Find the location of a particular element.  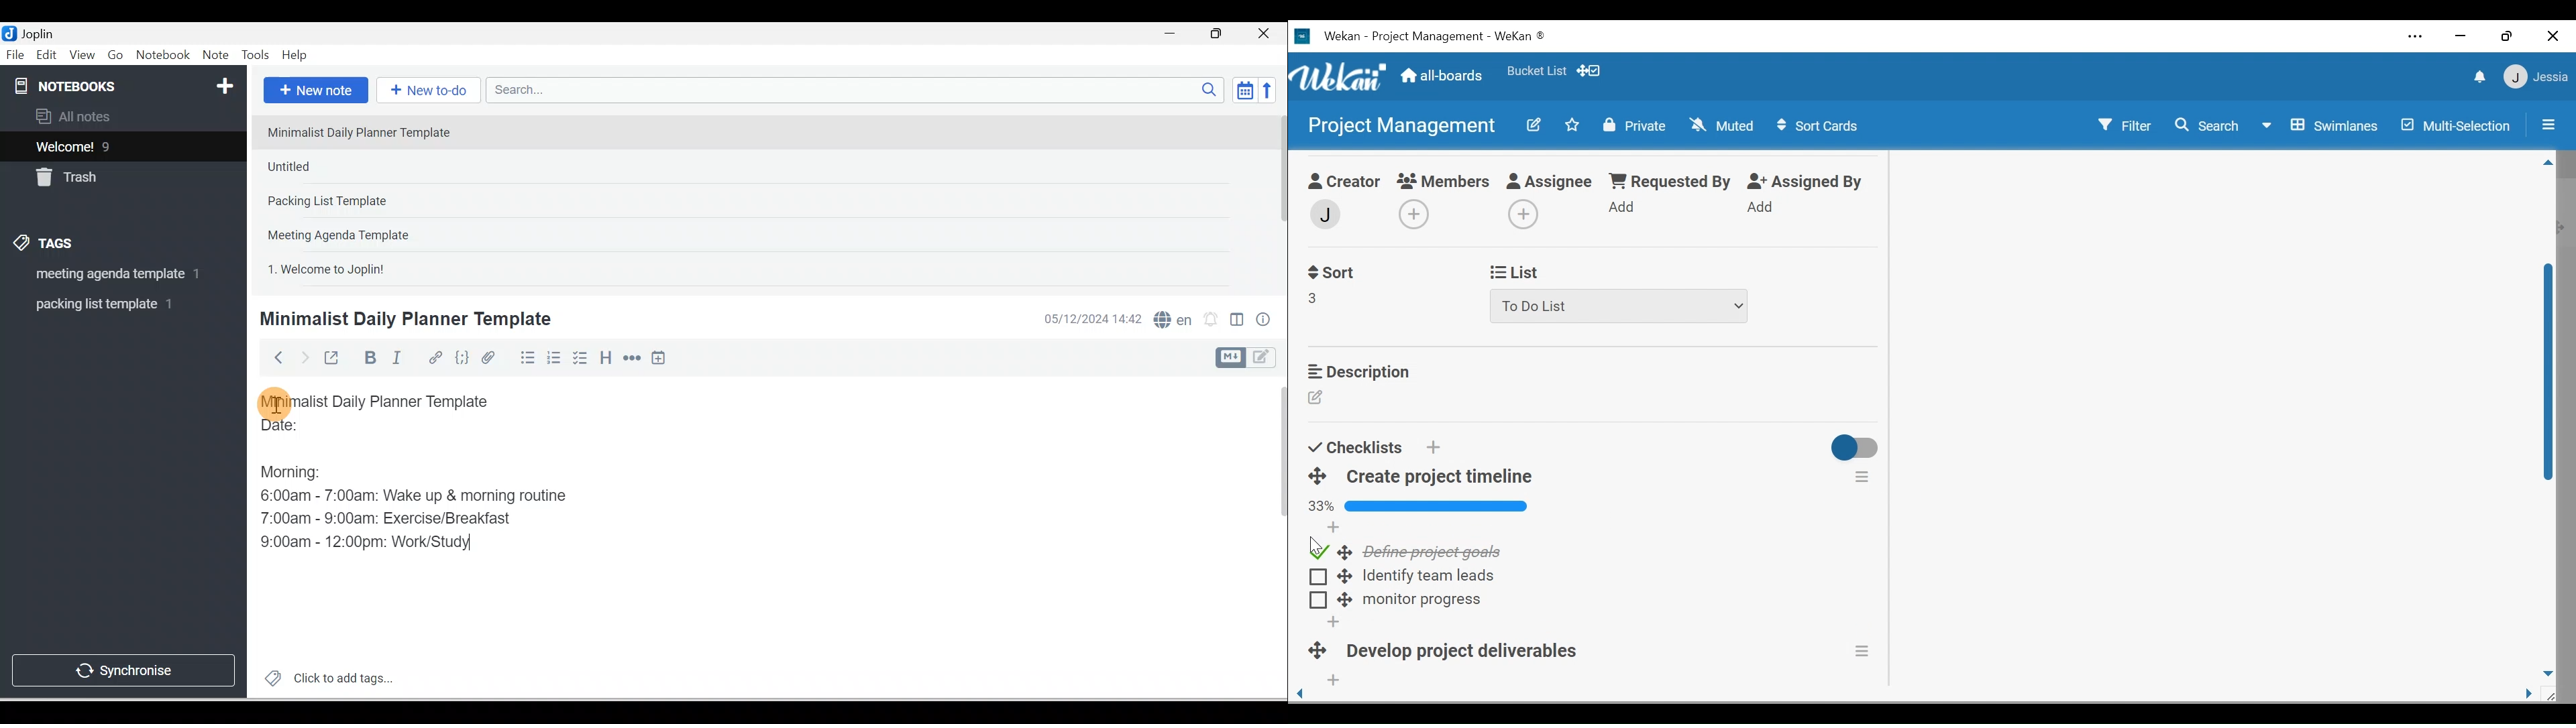

Note 2 is located at coordinates (355, 166).